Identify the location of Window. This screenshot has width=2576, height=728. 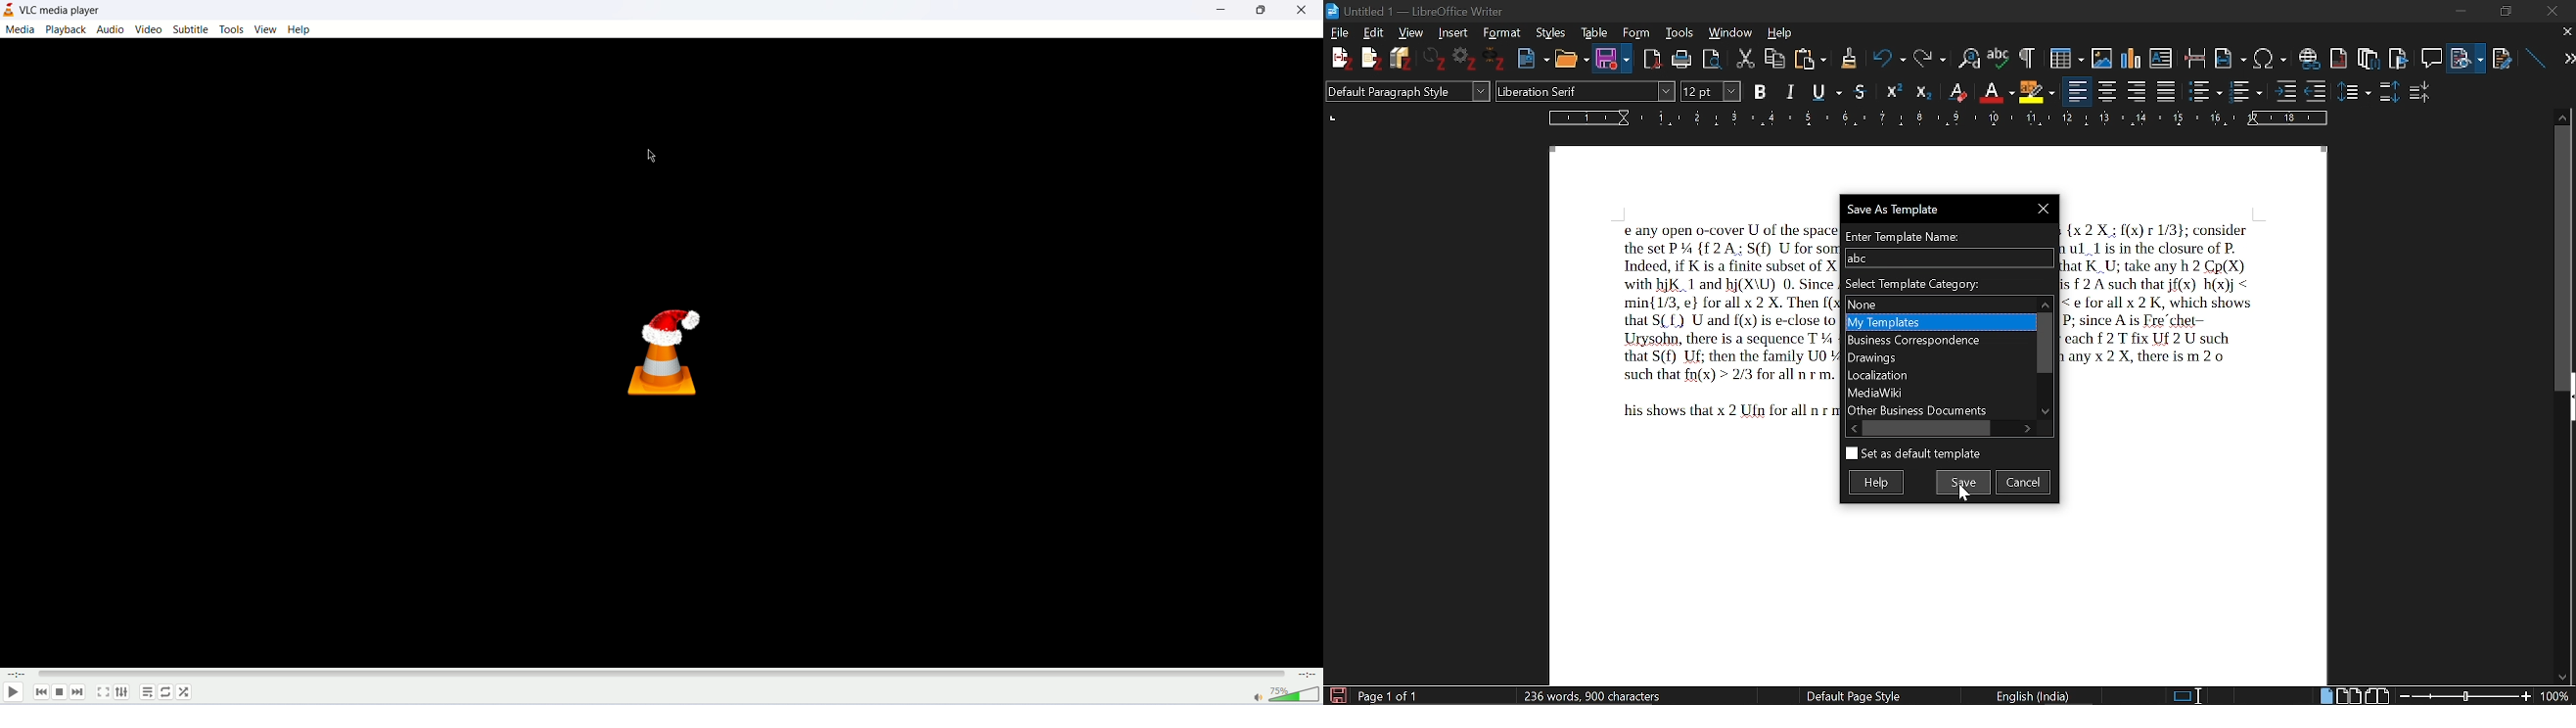
(1730, 33).